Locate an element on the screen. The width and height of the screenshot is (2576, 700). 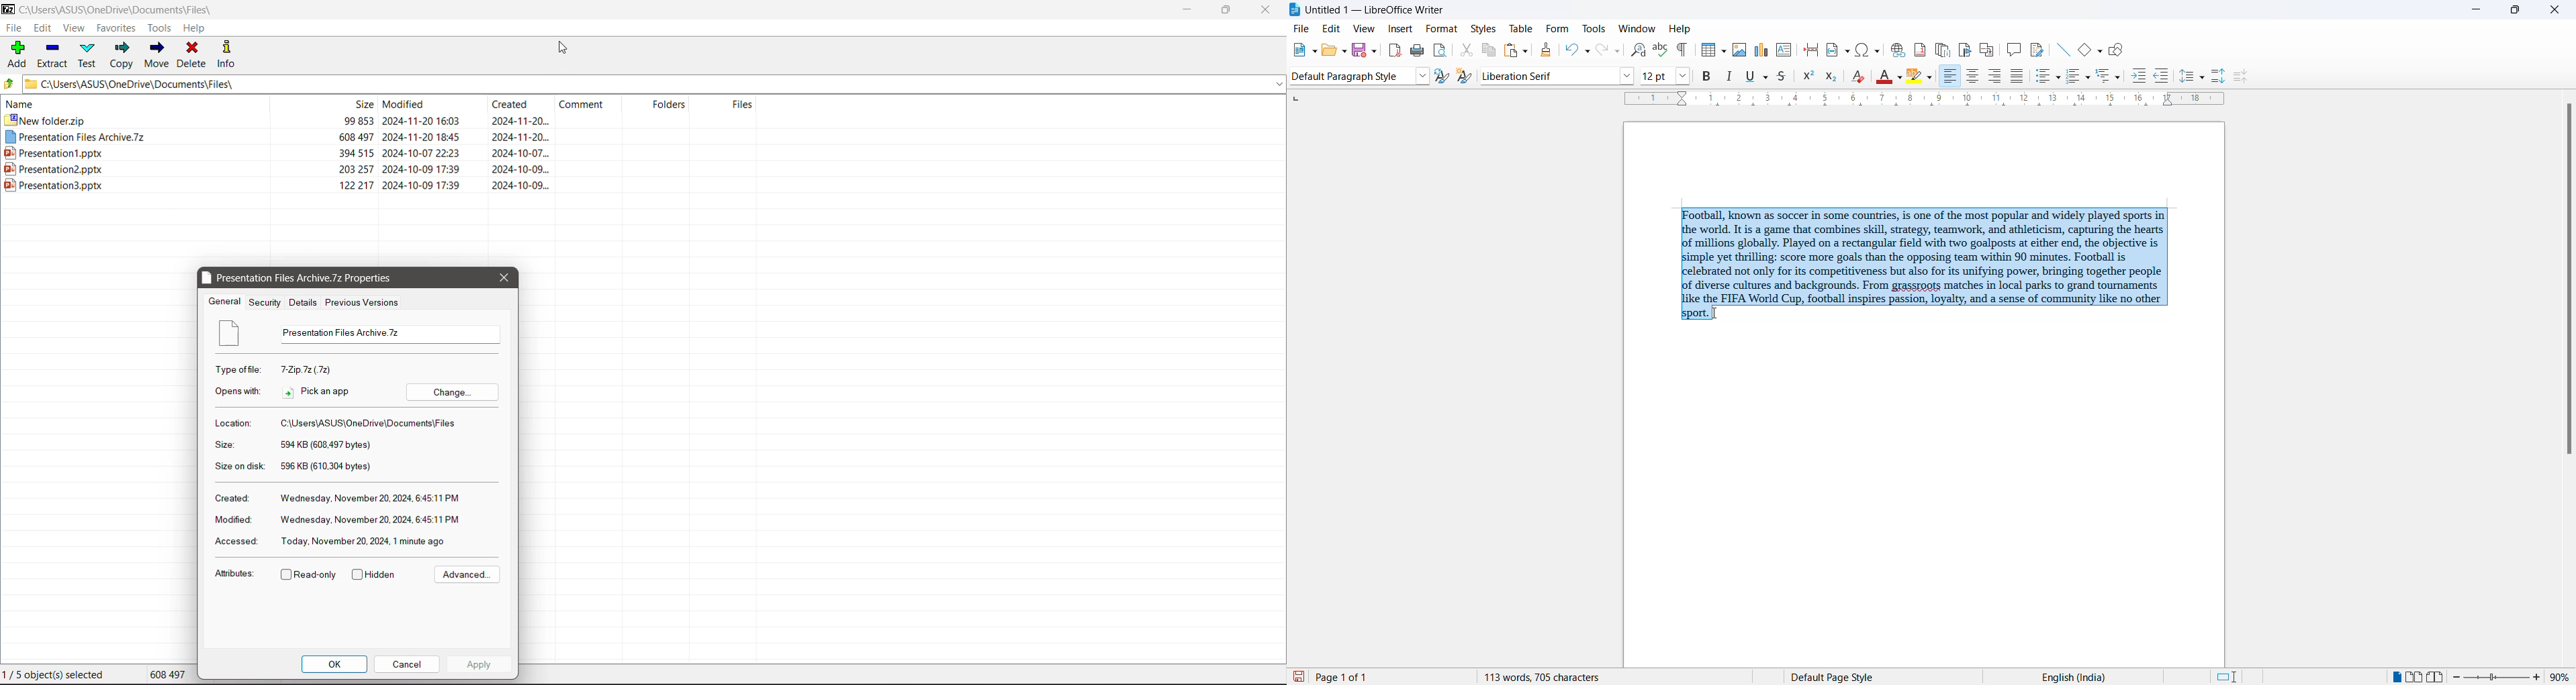
Opens with is located at coordinates (238, 390).